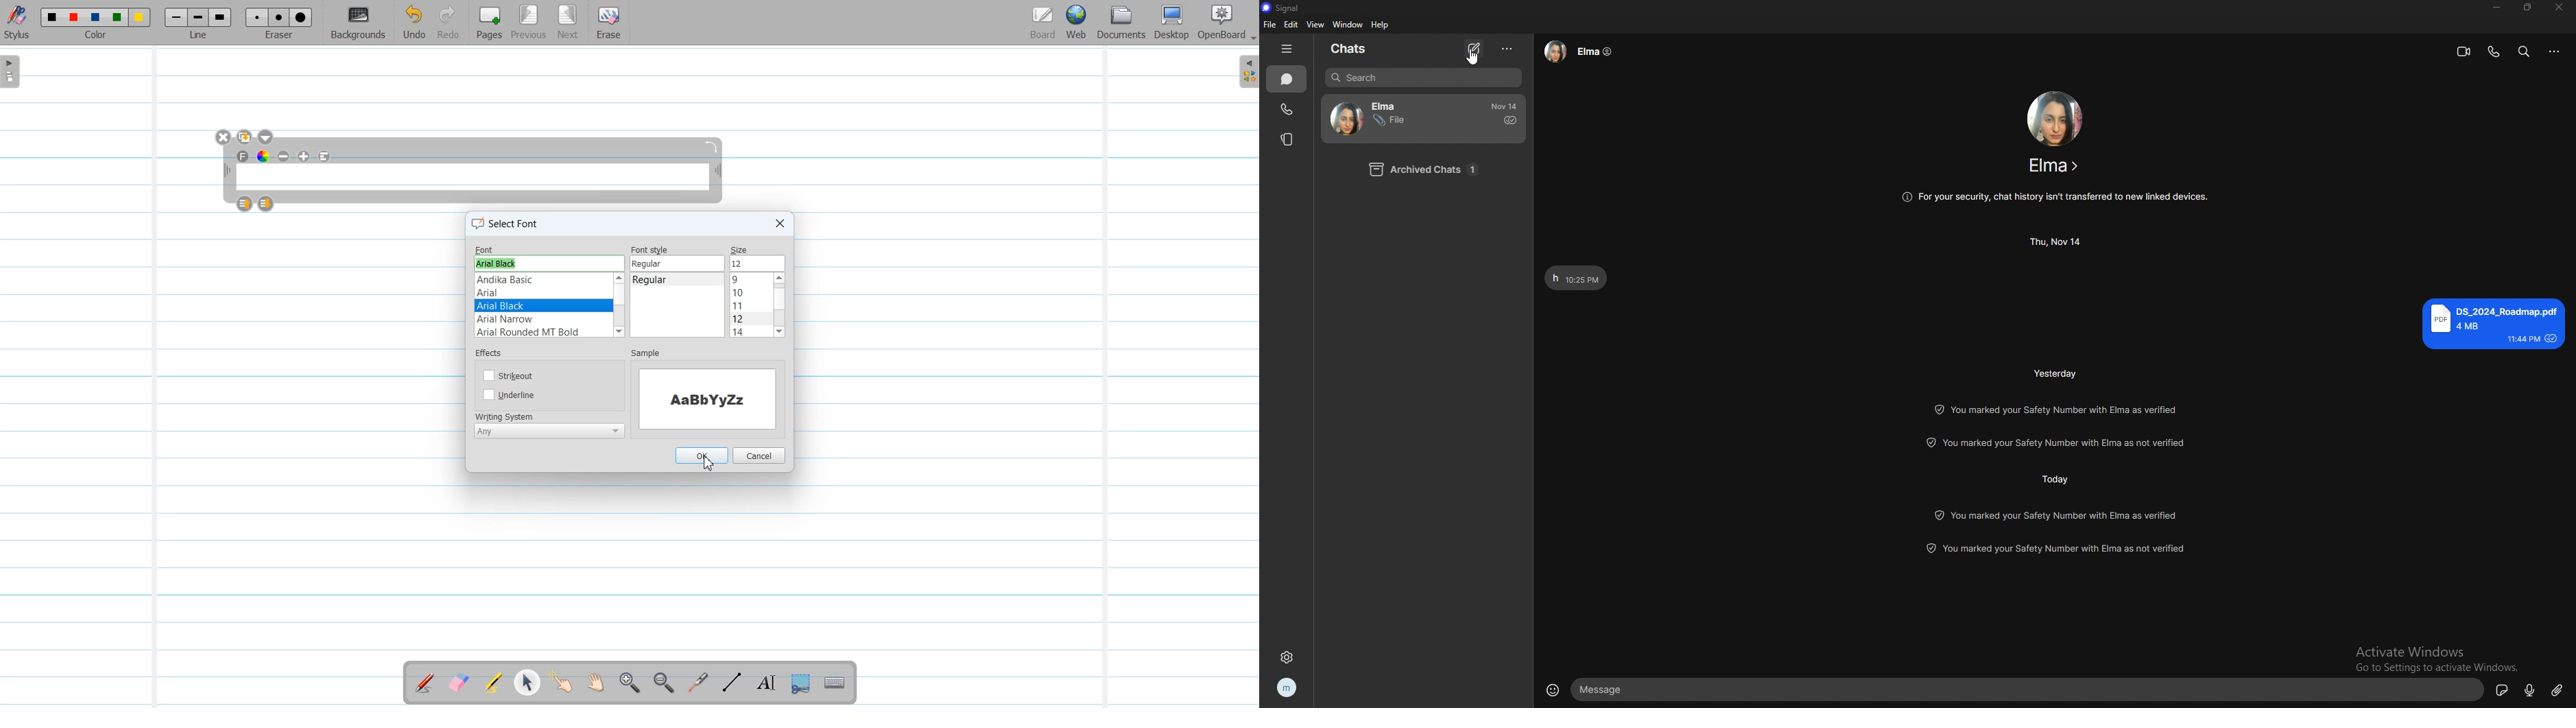 Image resolution: width=2576 pixels, height=728 pixels. Describe the element at coordinates (1316, 25) in the screenshot. I see `view` at that location.